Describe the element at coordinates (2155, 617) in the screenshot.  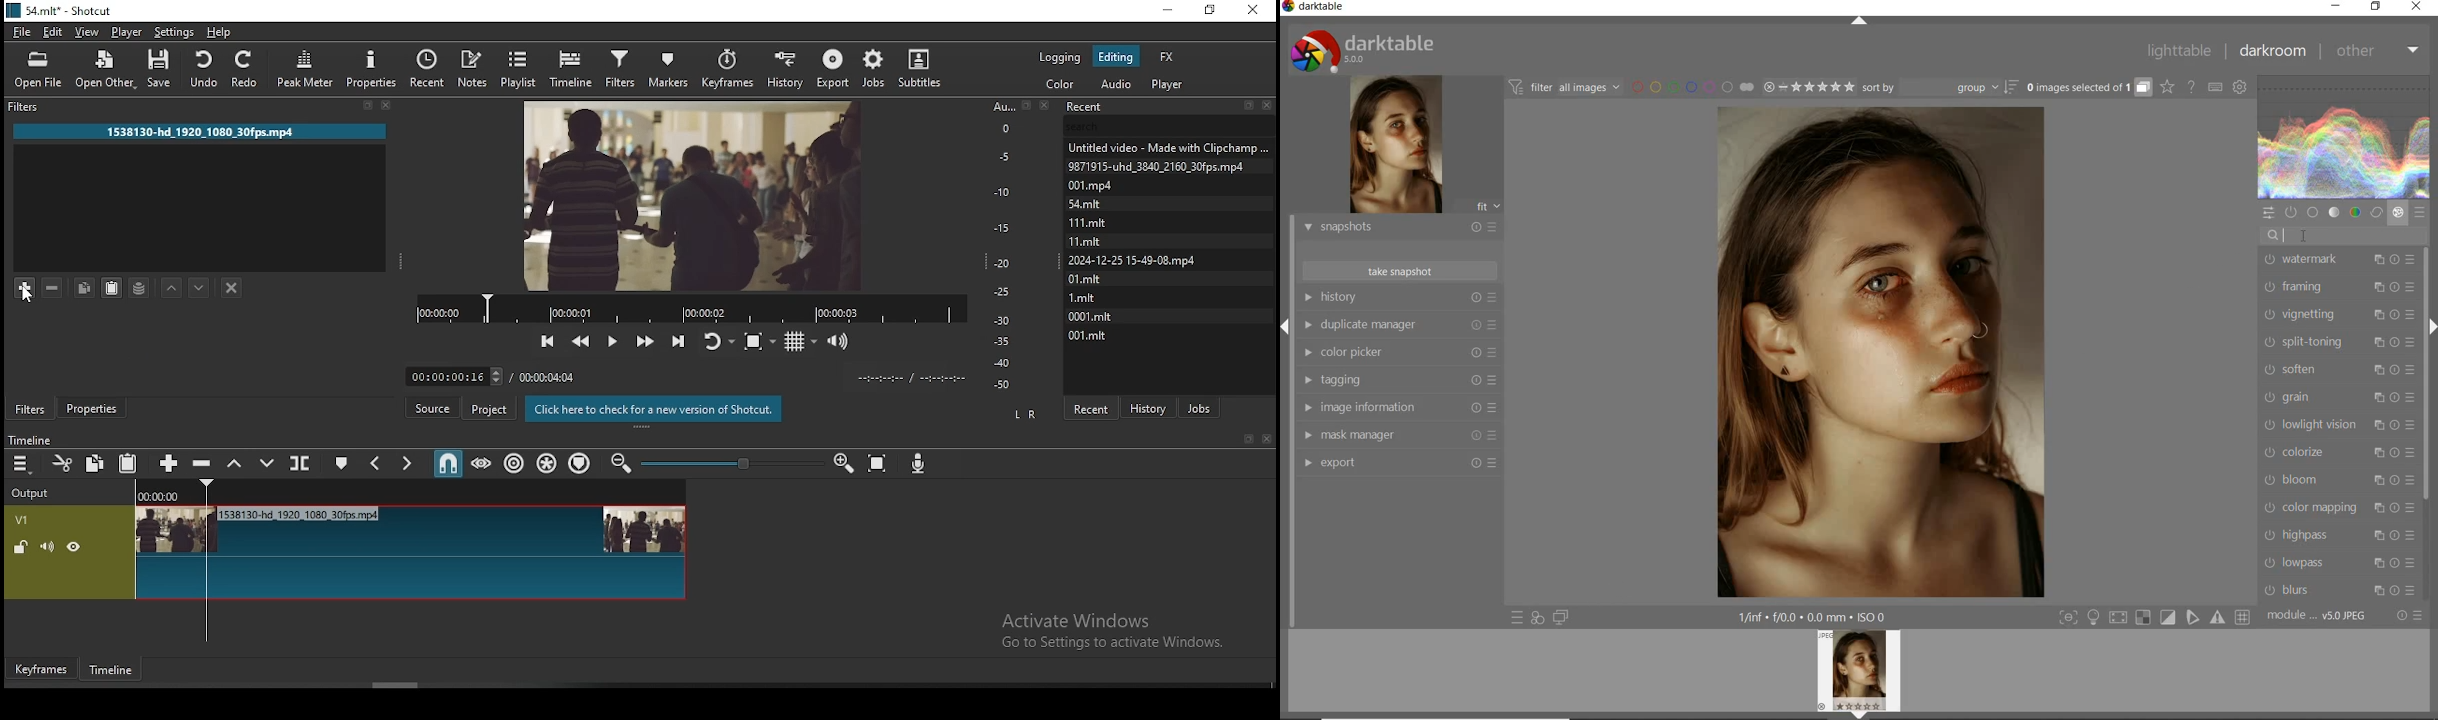
I see `toggle modes` at that location.